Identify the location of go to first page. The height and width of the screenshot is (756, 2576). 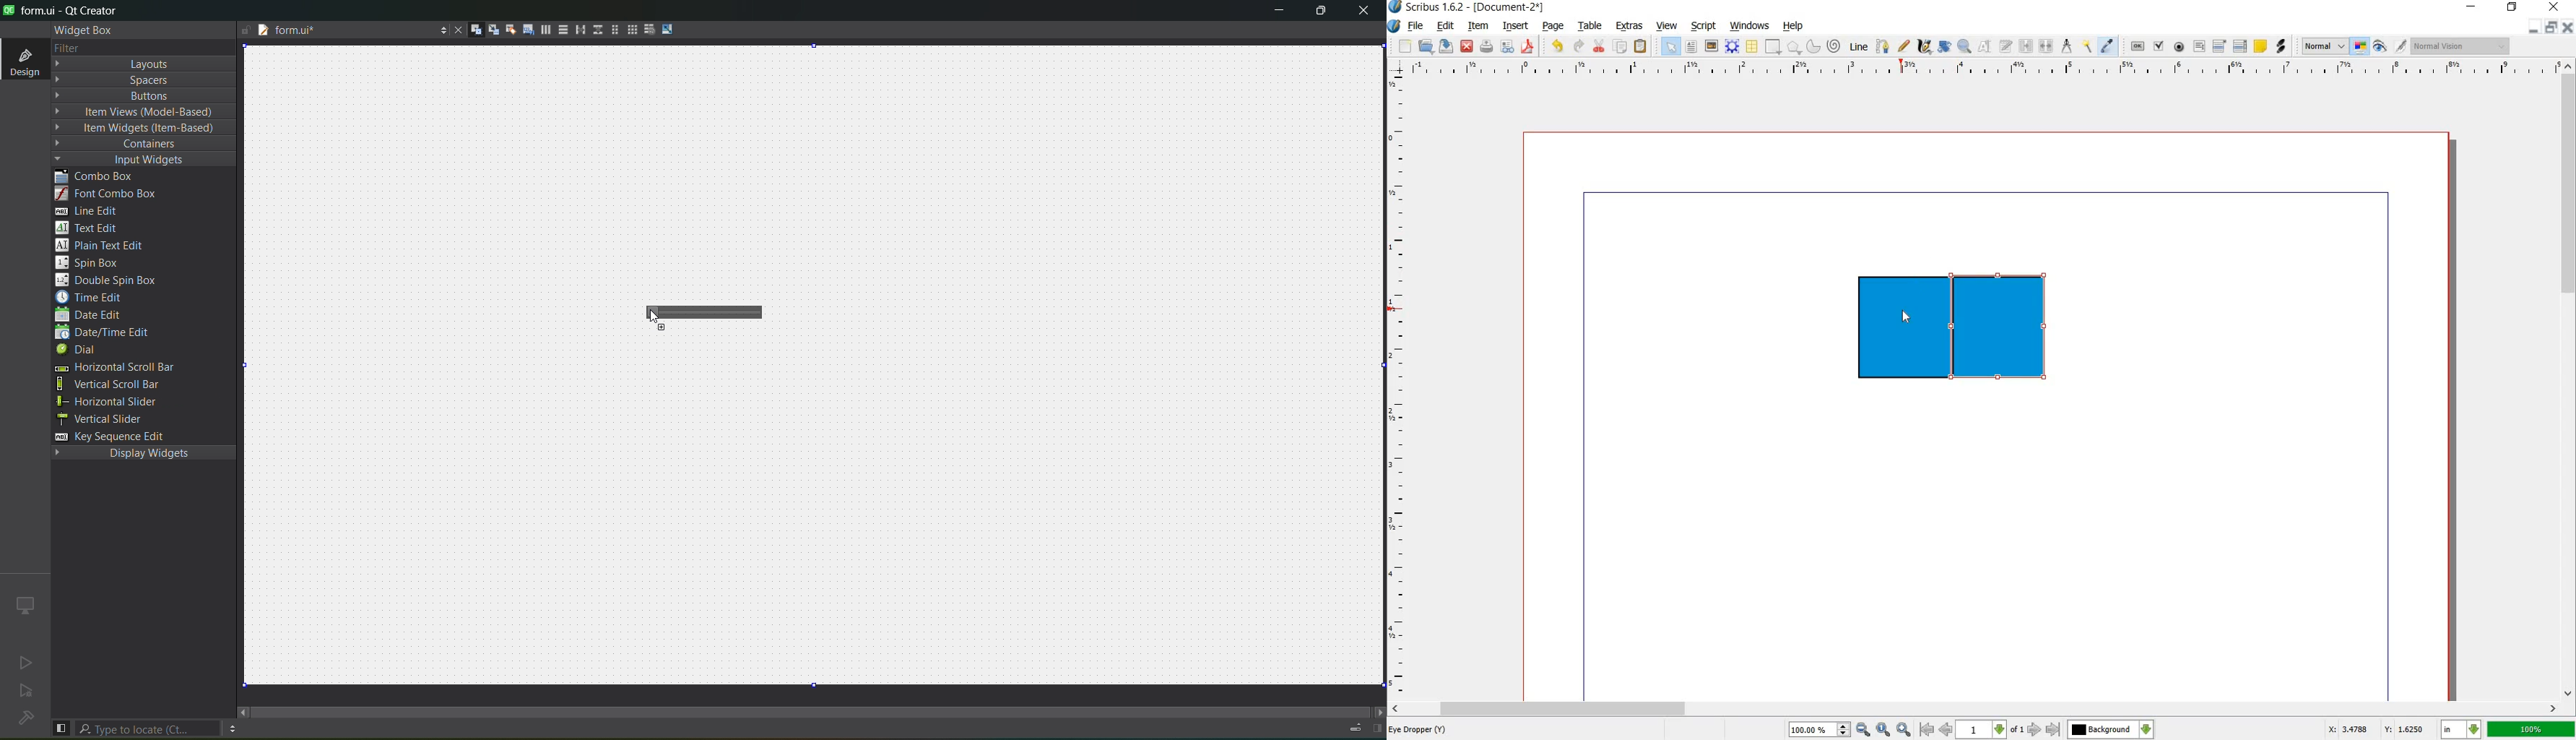
(1927, 729).